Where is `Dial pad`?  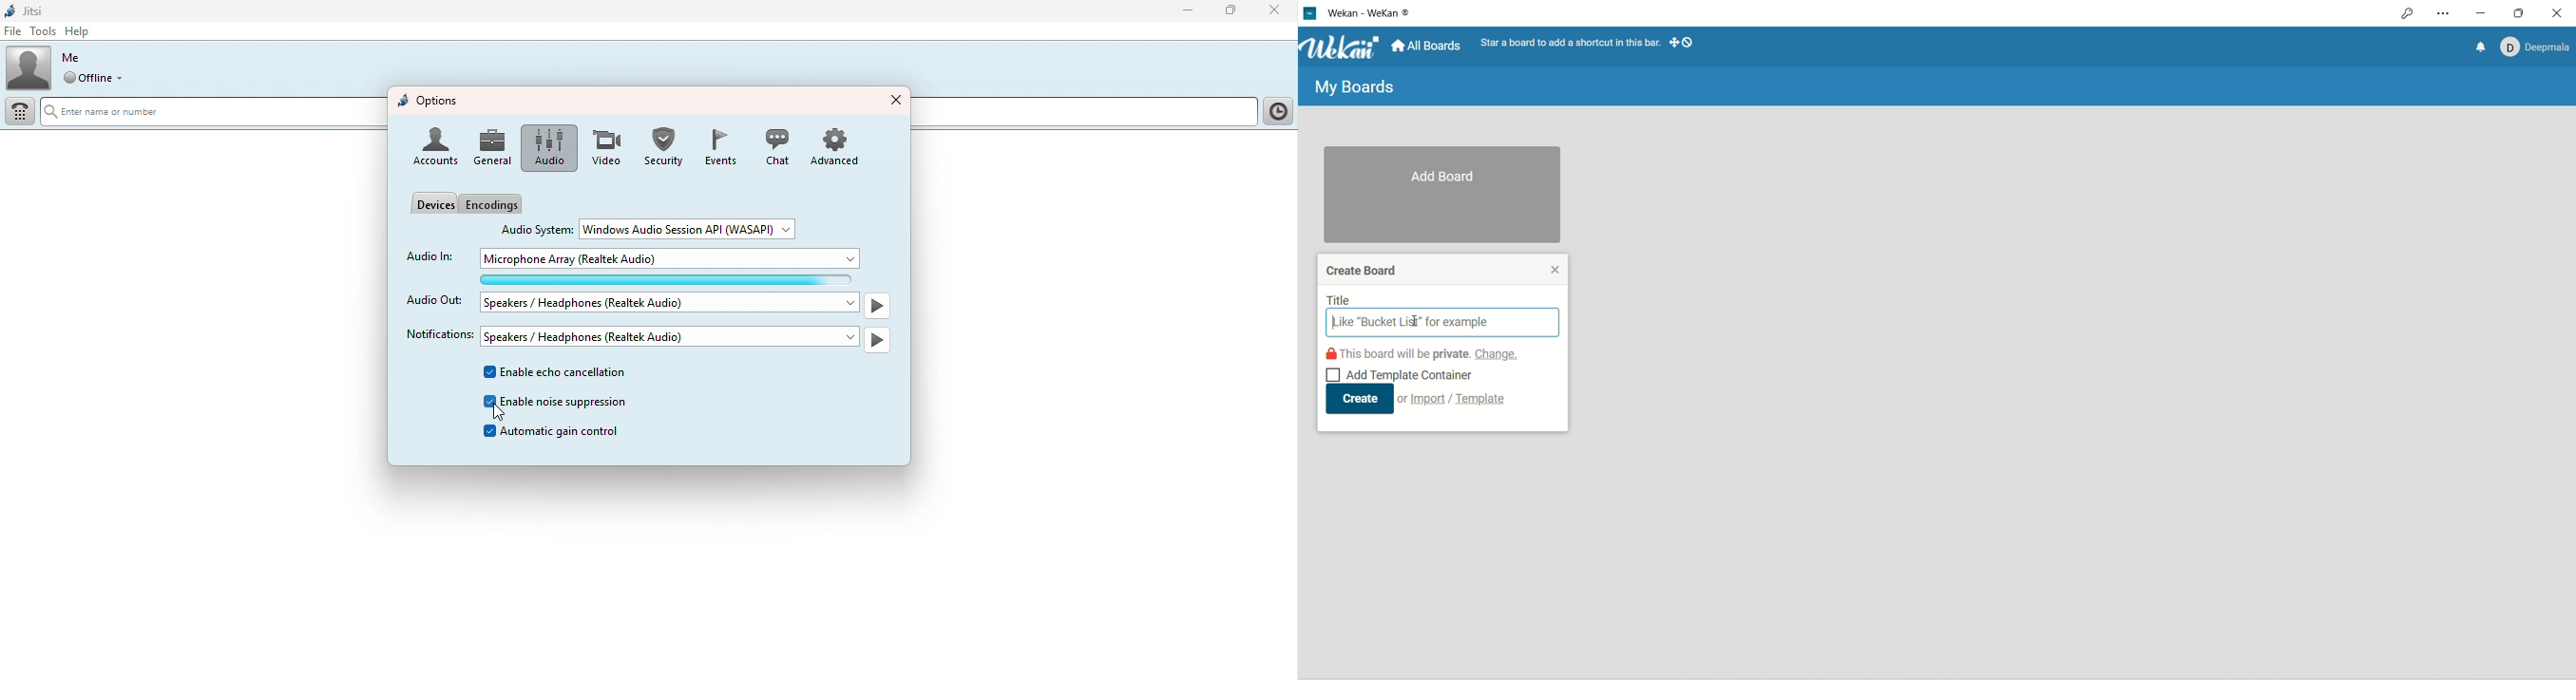 Dial pad is located at coordinates (22, 112).